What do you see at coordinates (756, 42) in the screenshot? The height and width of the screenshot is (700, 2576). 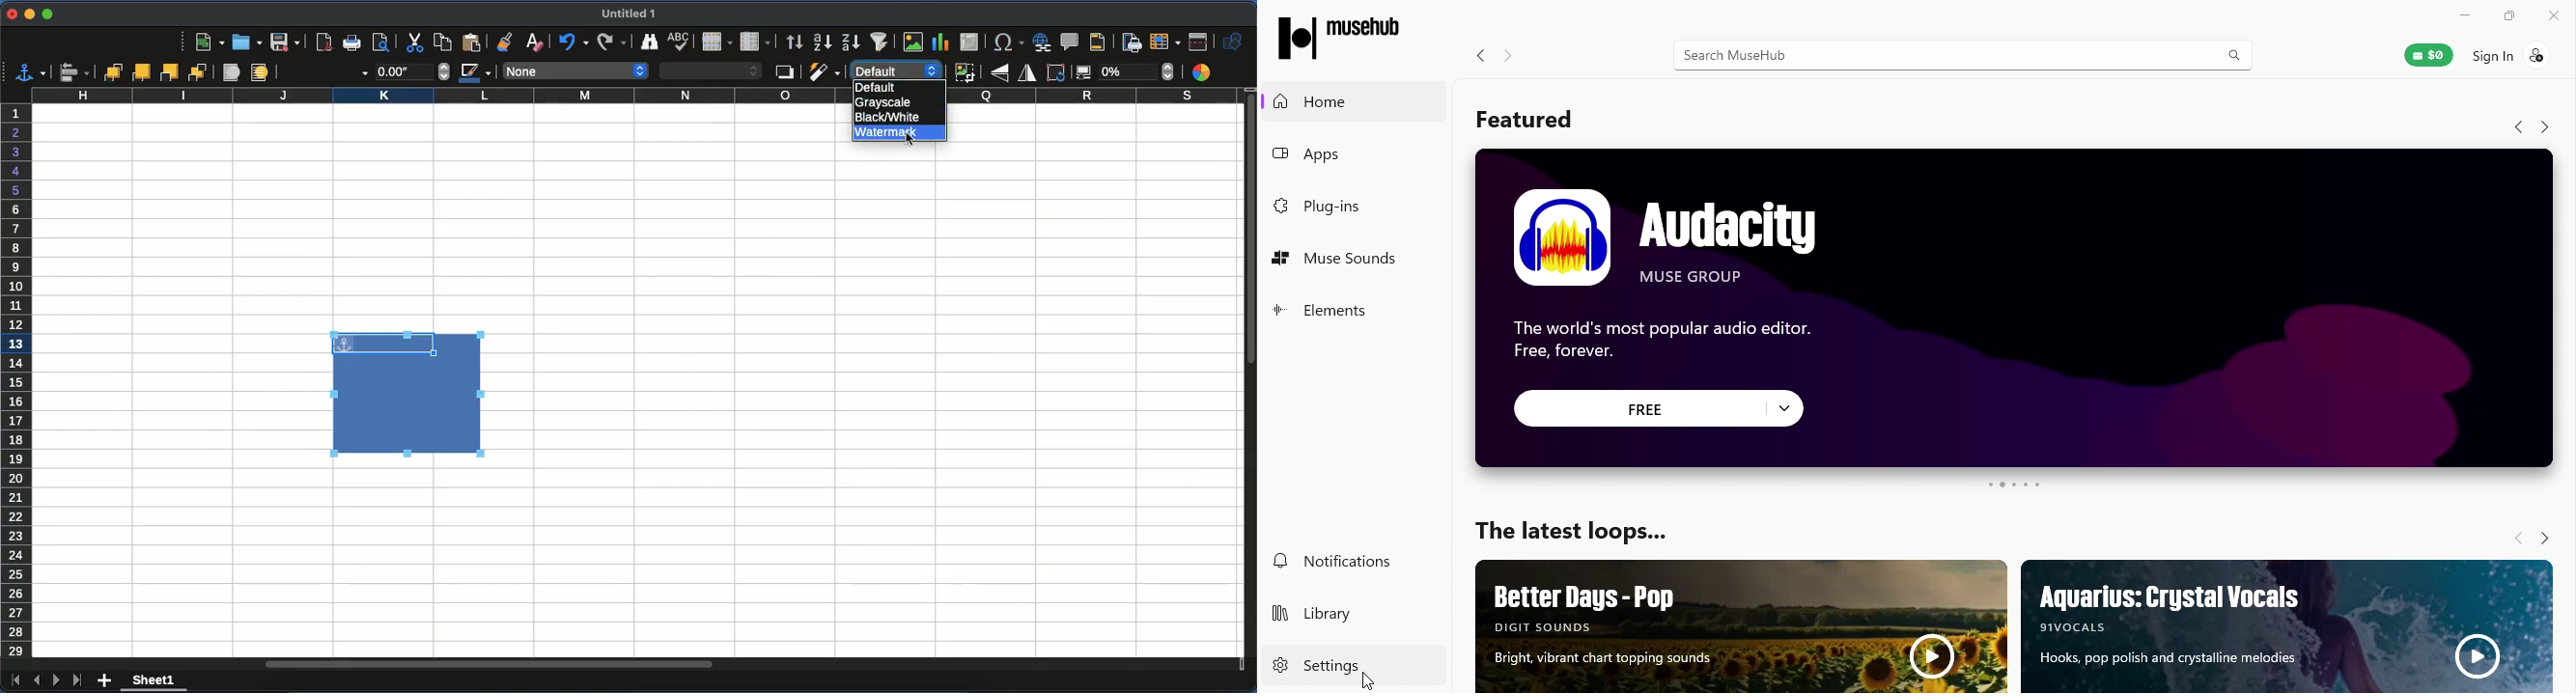 I see `column` at bounding box center [756, 42].